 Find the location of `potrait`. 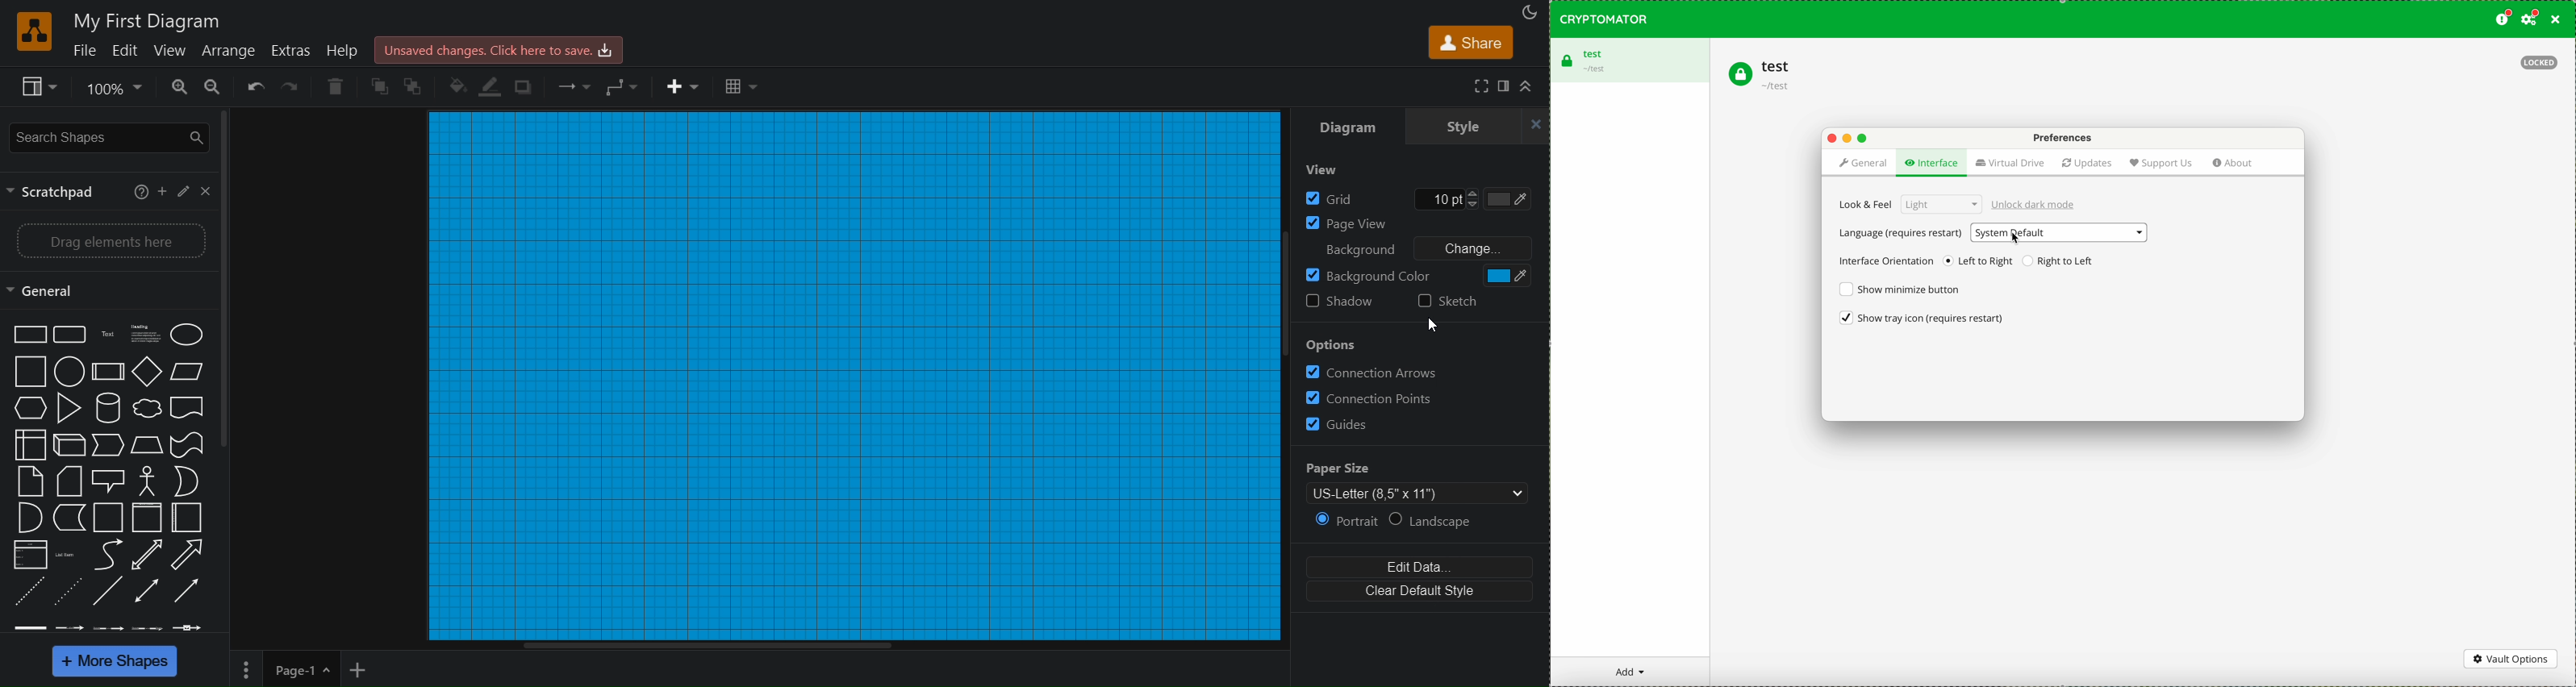

potrait is located at coordinates (1346, 522).